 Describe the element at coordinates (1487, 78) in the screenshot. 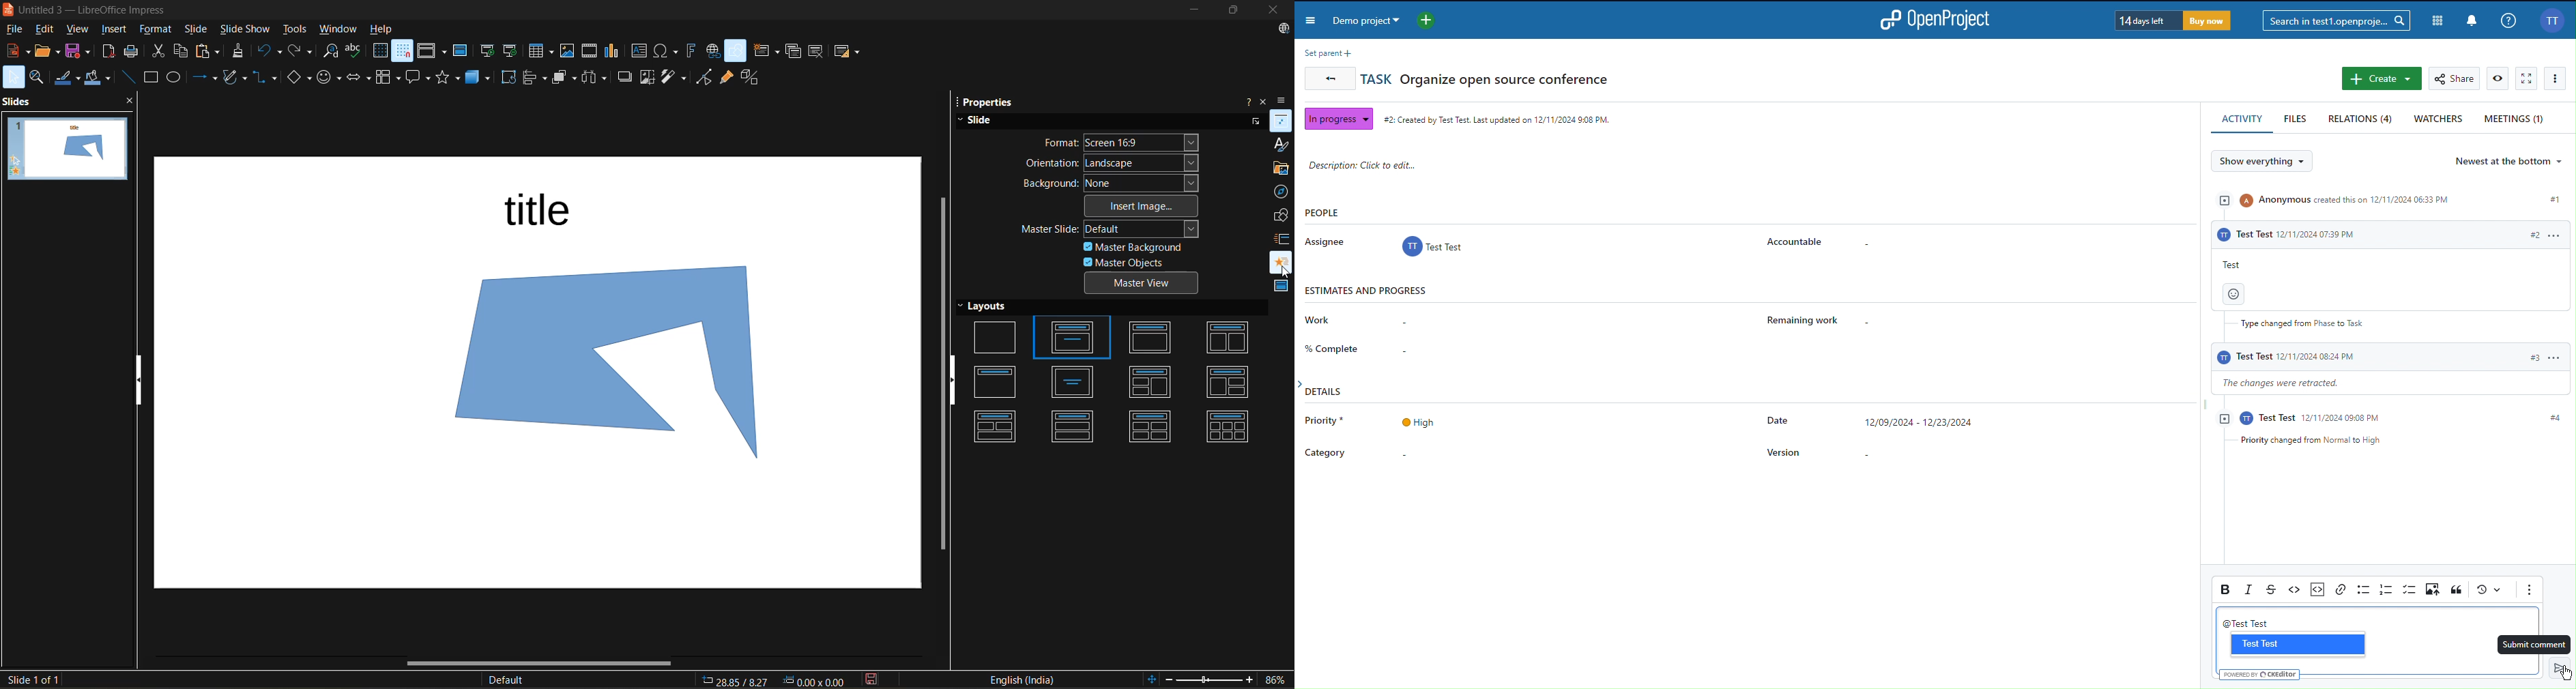

I see `Task ` at that location.